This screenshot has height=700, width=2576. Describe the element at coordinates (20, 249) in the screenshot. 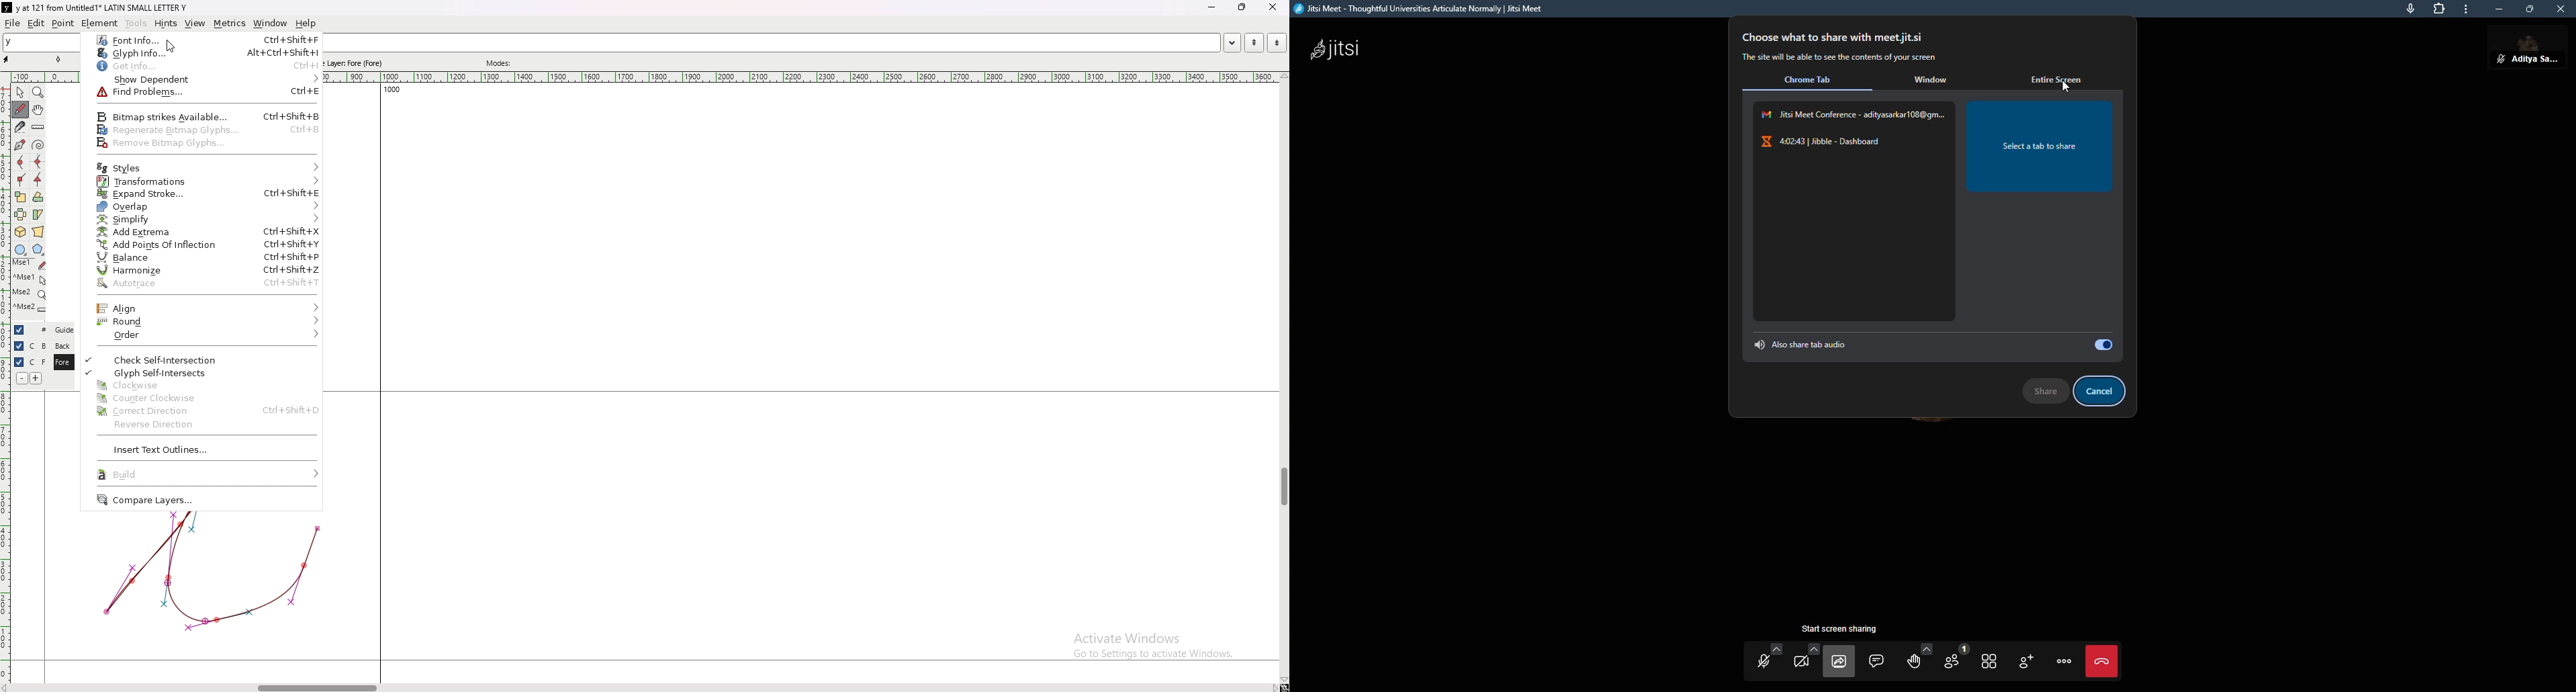

I see `circle or ellipse` at that location.